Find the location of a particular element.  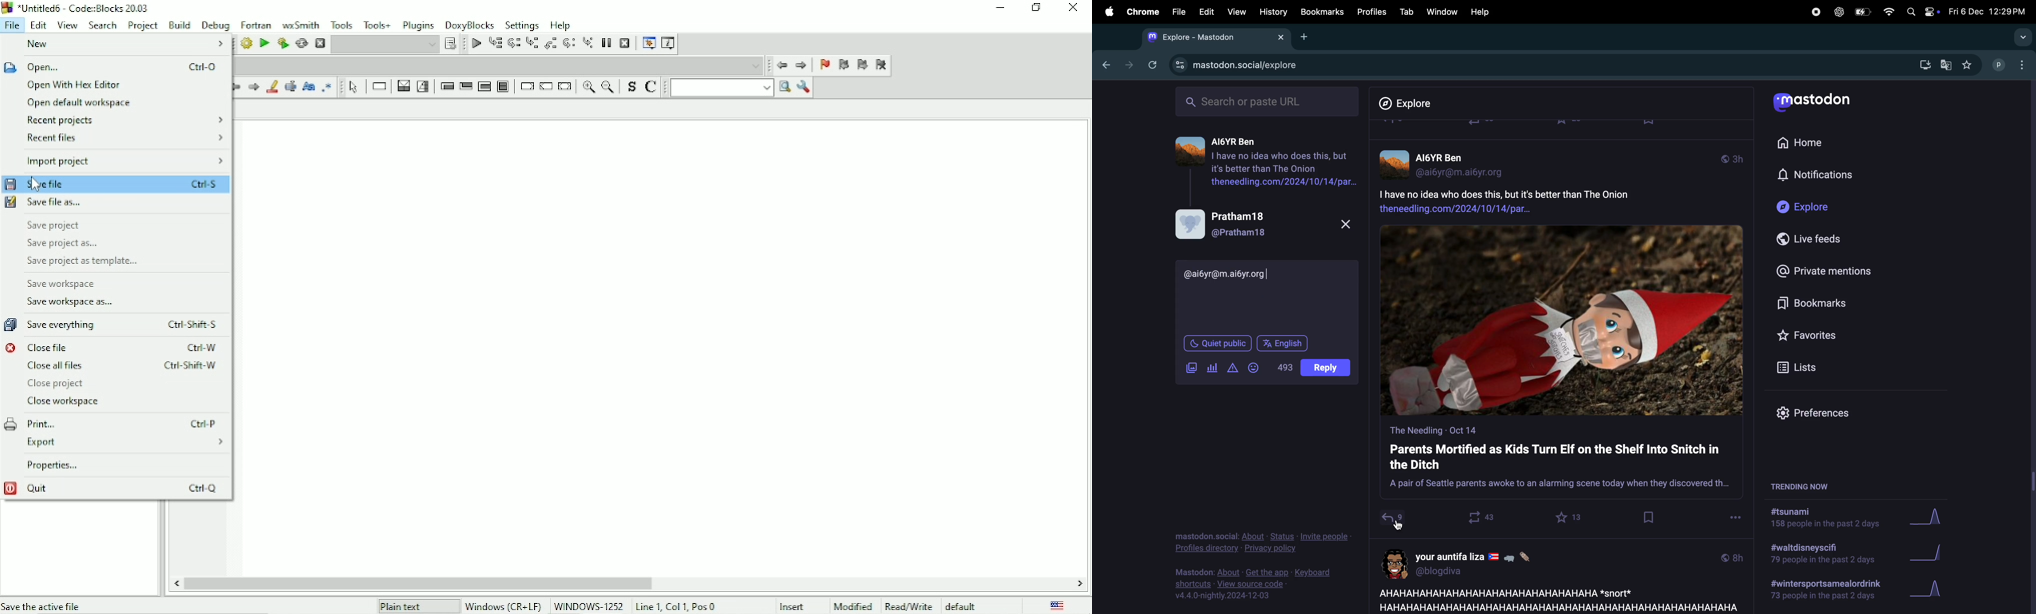

Toggle bookmark is located at coordinates (825, 66).